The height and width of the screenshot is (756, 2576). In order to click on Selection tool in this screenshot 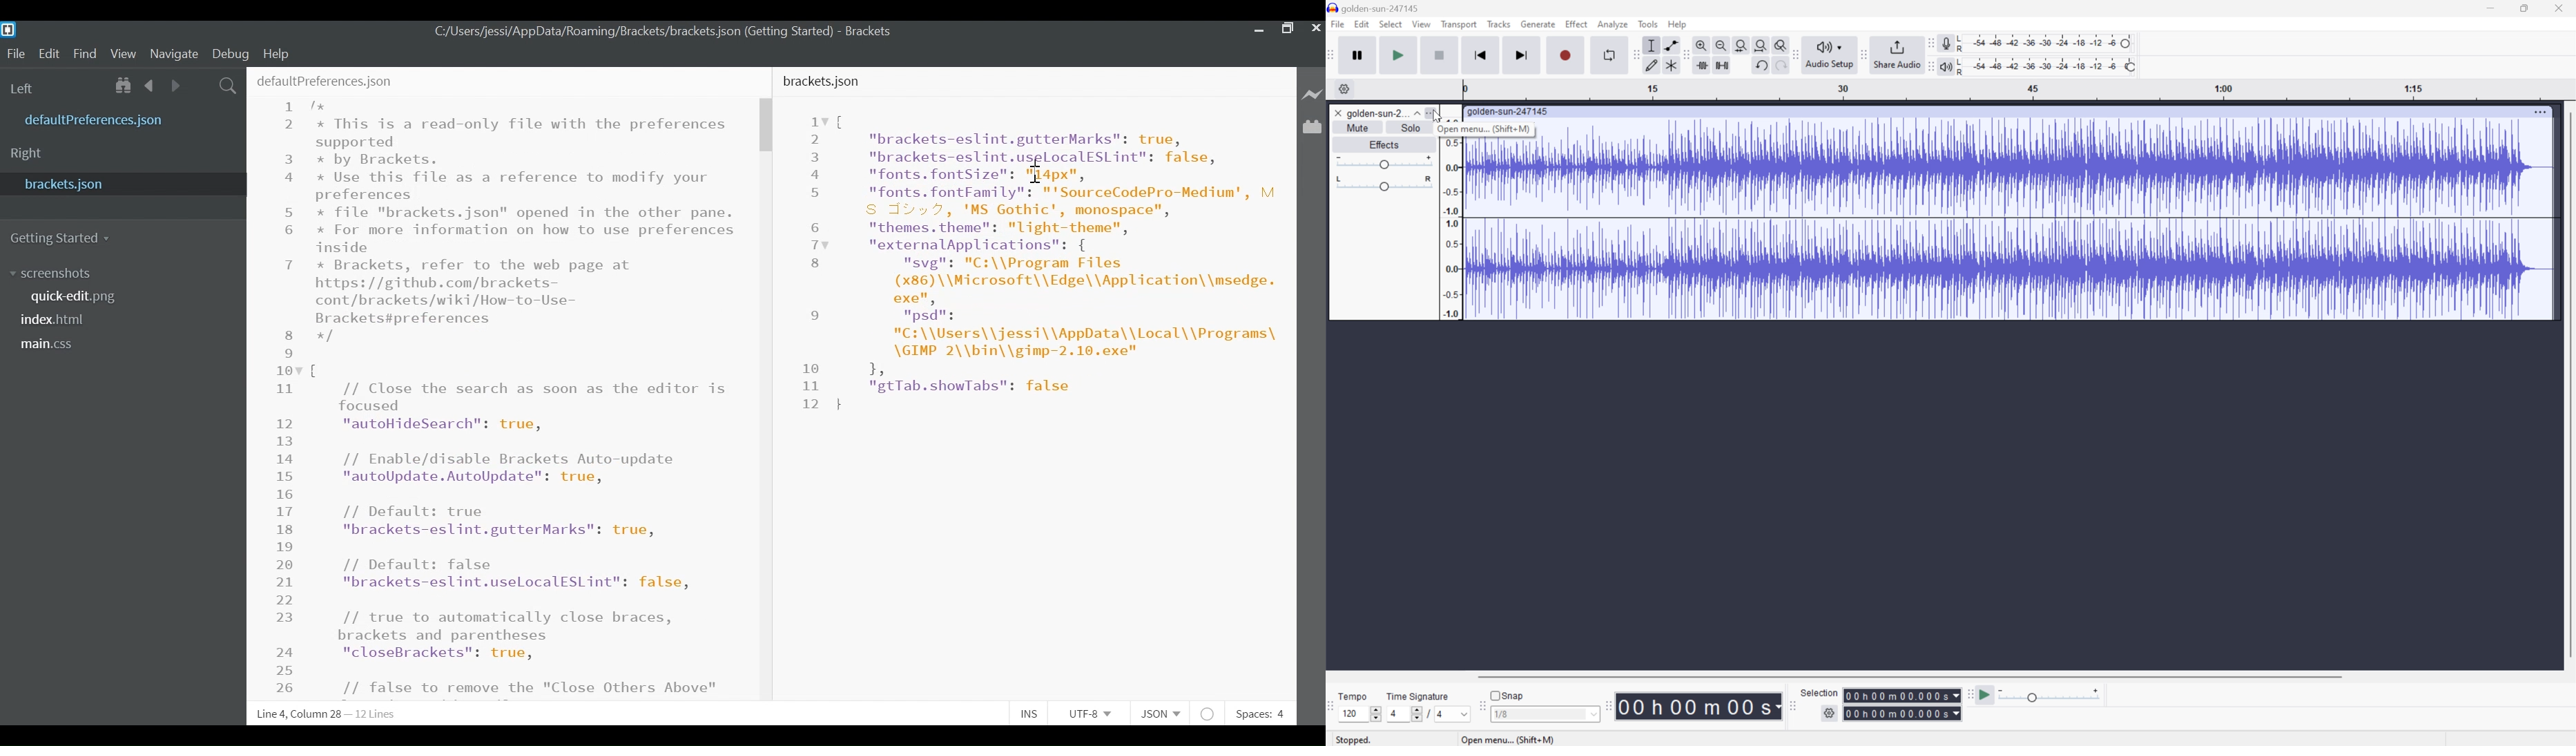, I will do `click(1654, 45)`.